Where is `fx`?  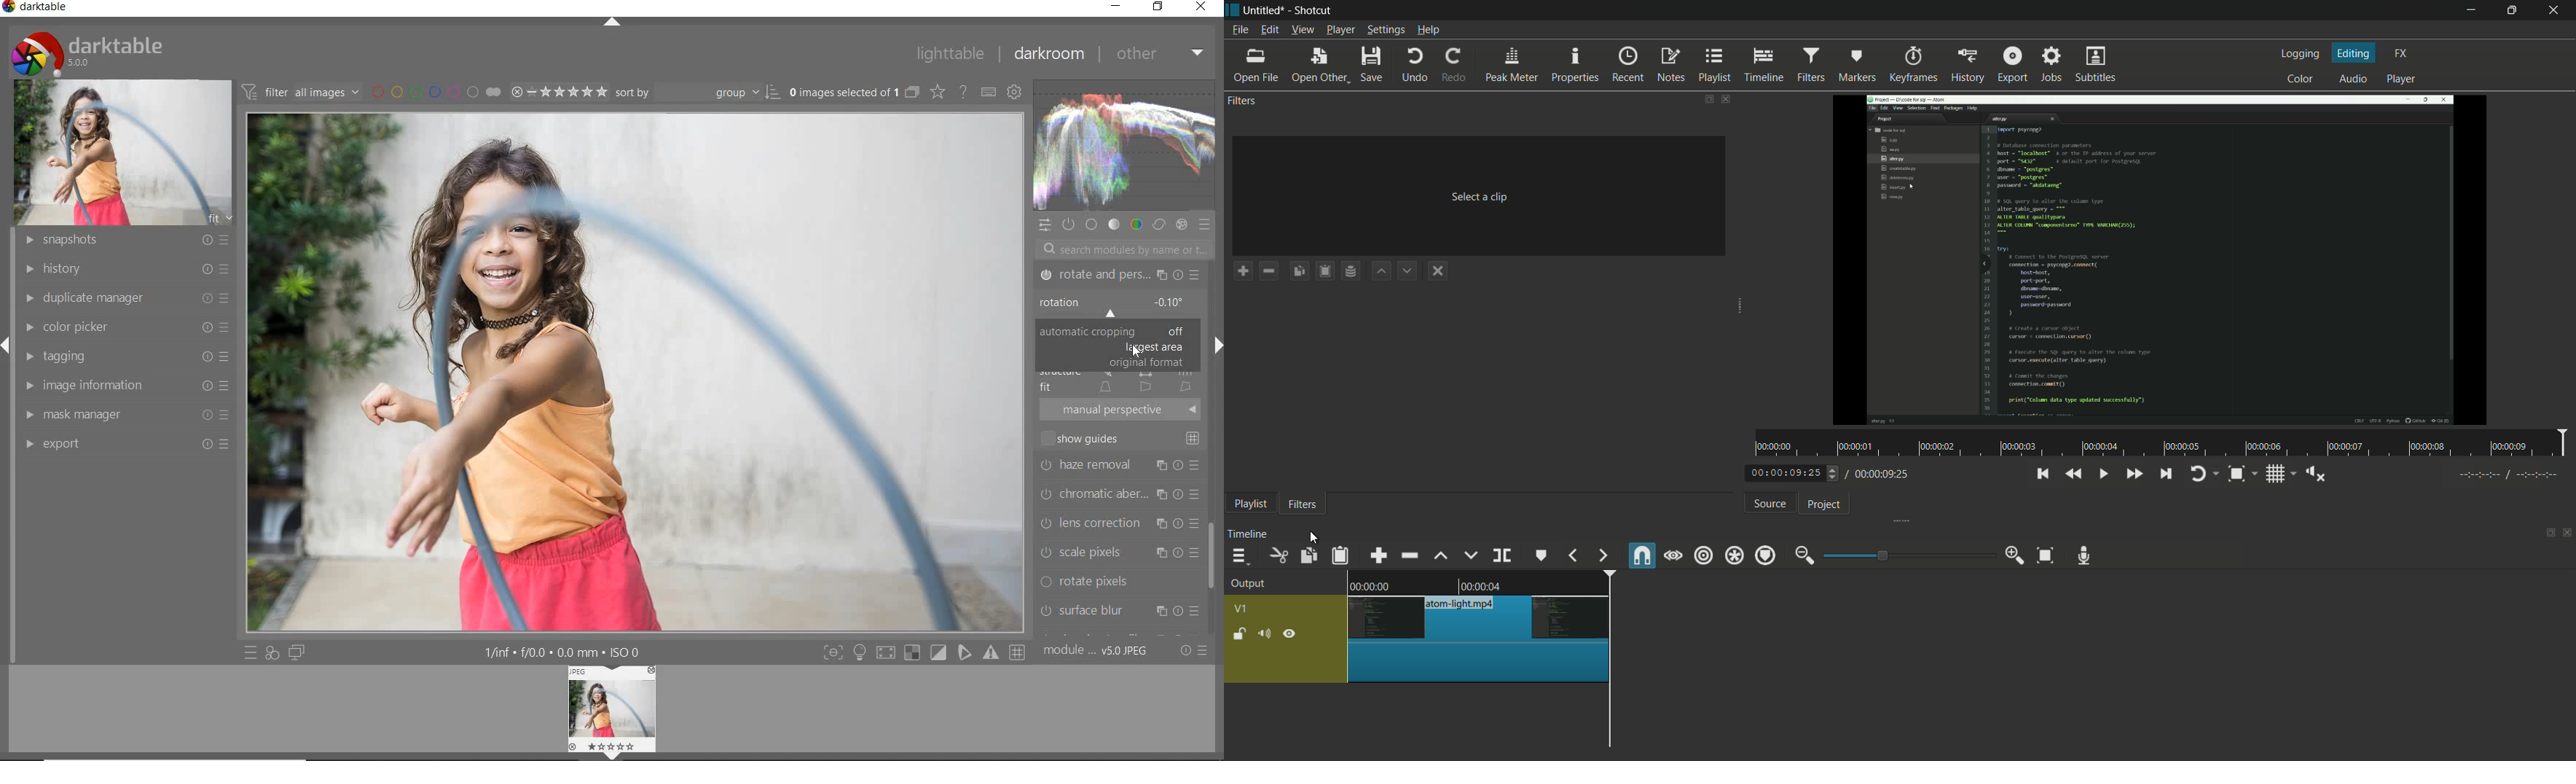
fx is located at coordinates (2401, 54).